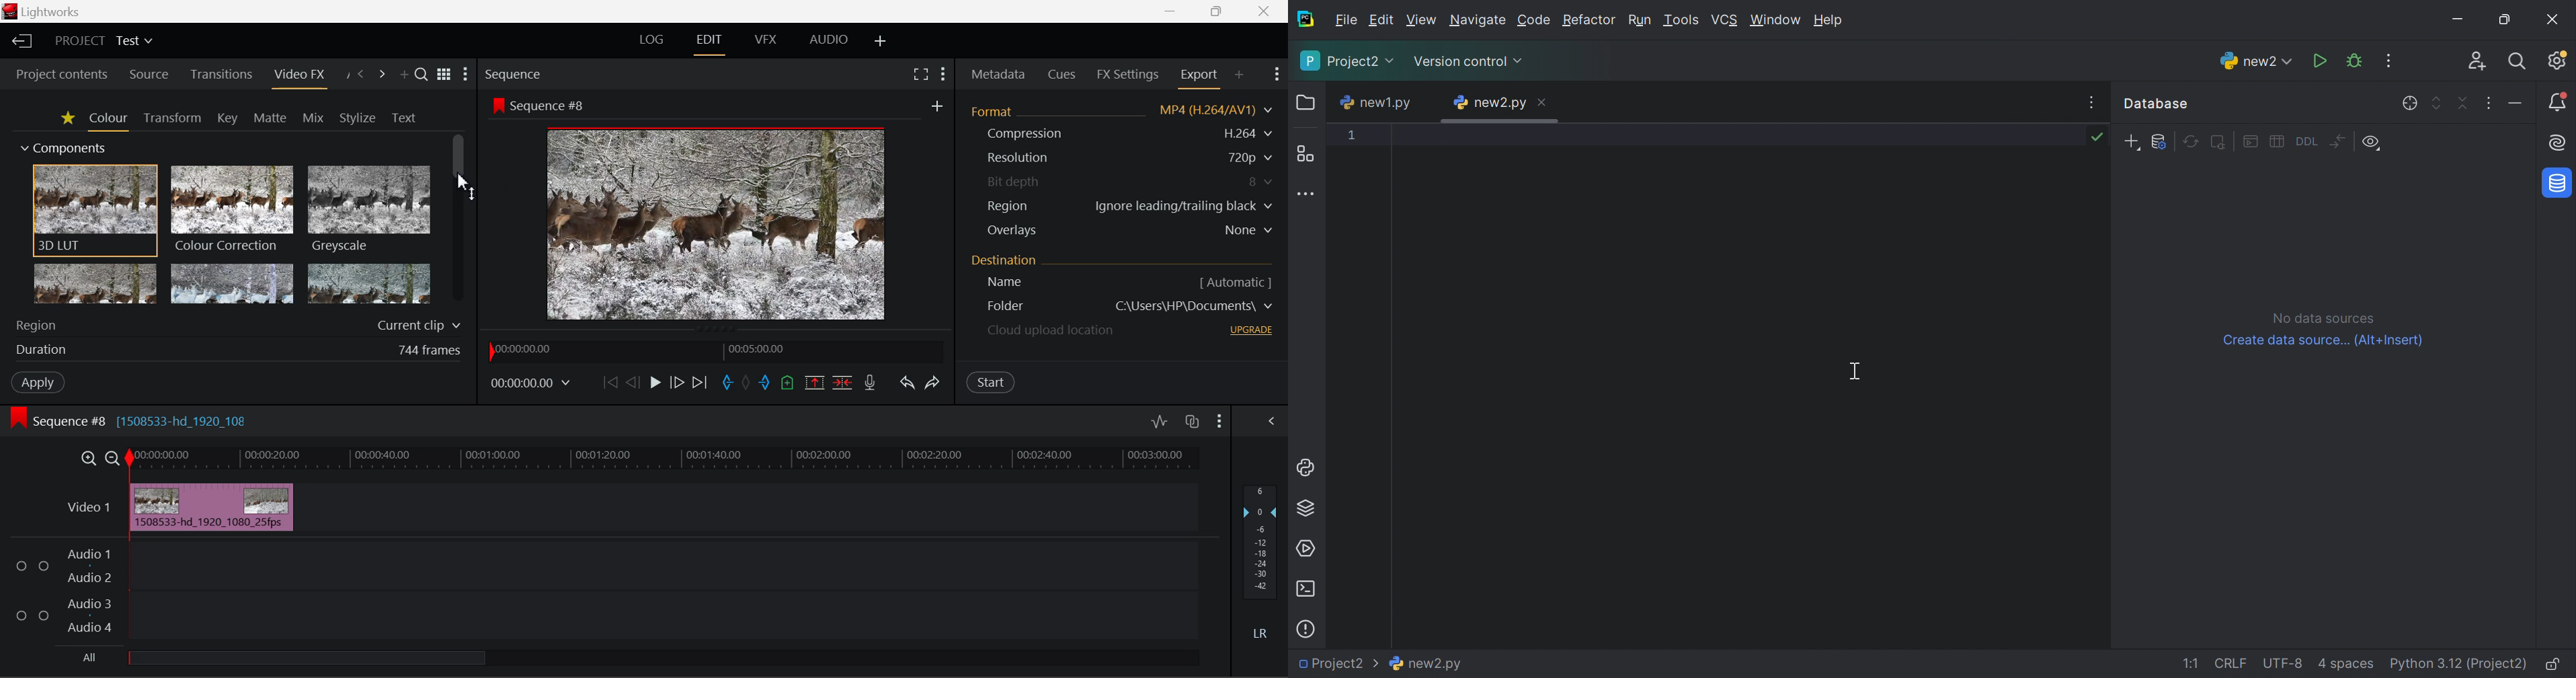 The width and height of the screenshot is (2576, 700). Describe the element at coordinates (526, 350) in the screenshot. I see `00:00:00.00` at that location.